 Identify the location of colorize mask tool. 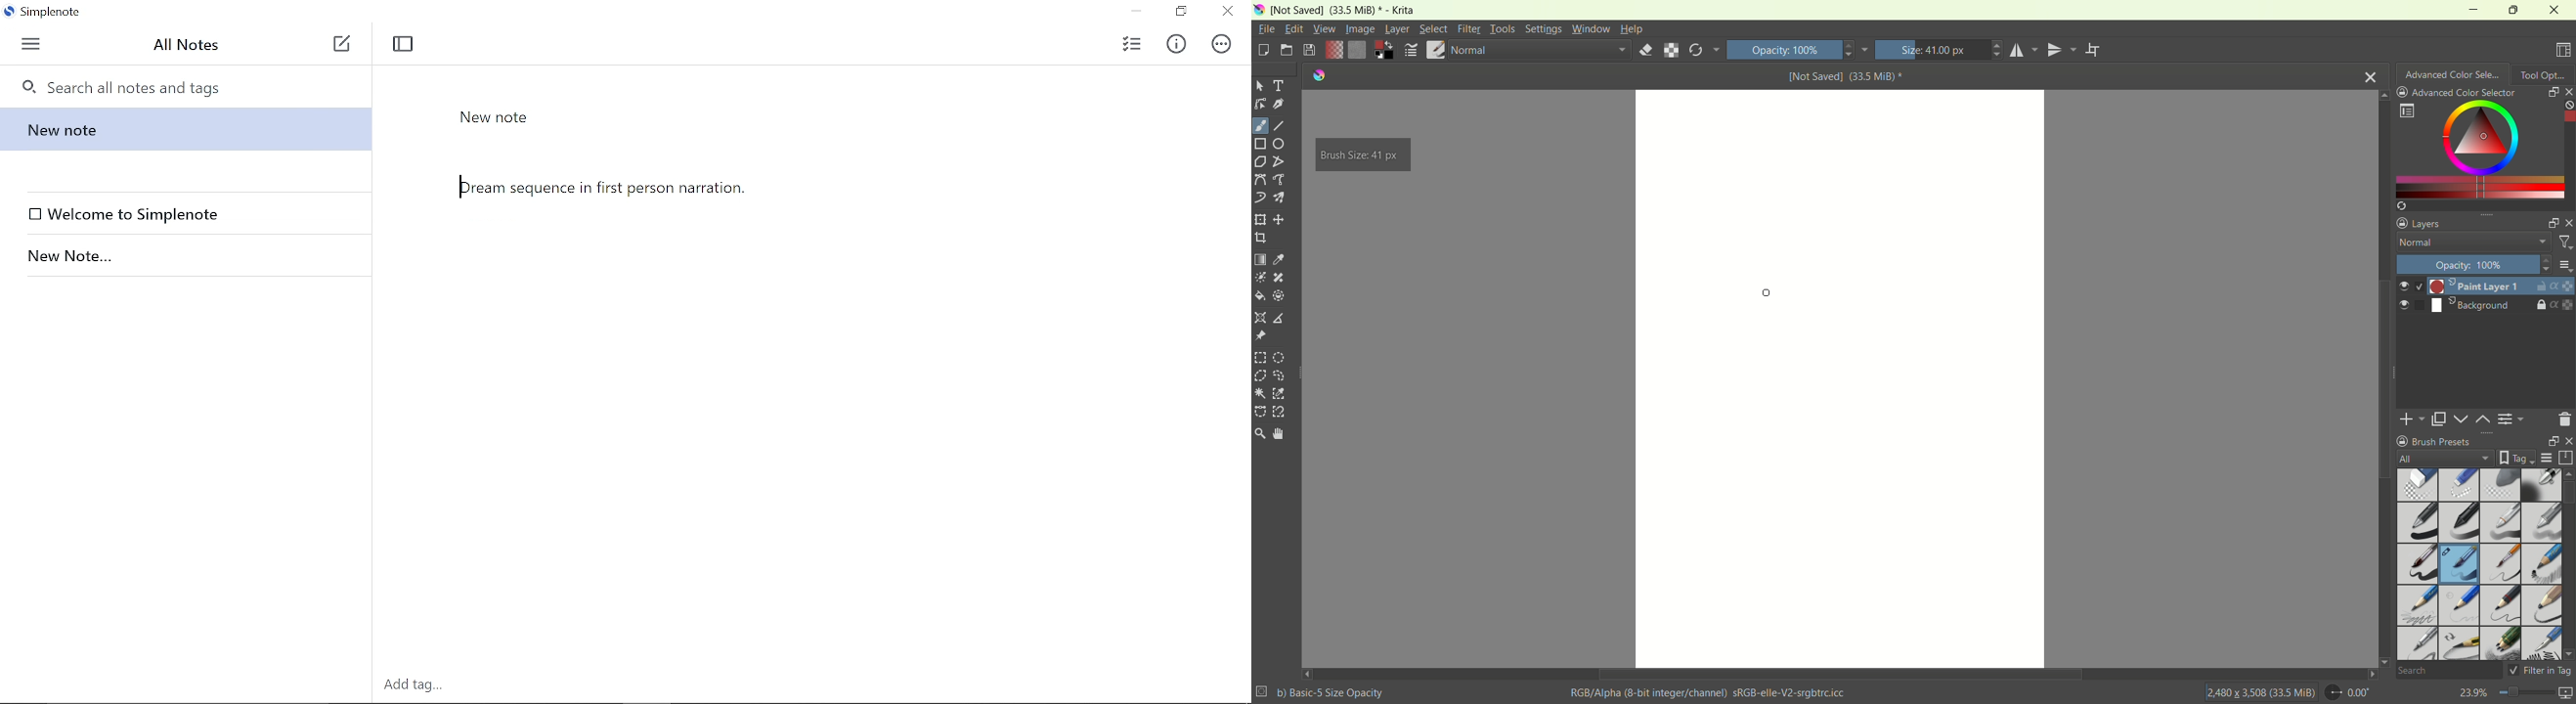
(1261, 277).